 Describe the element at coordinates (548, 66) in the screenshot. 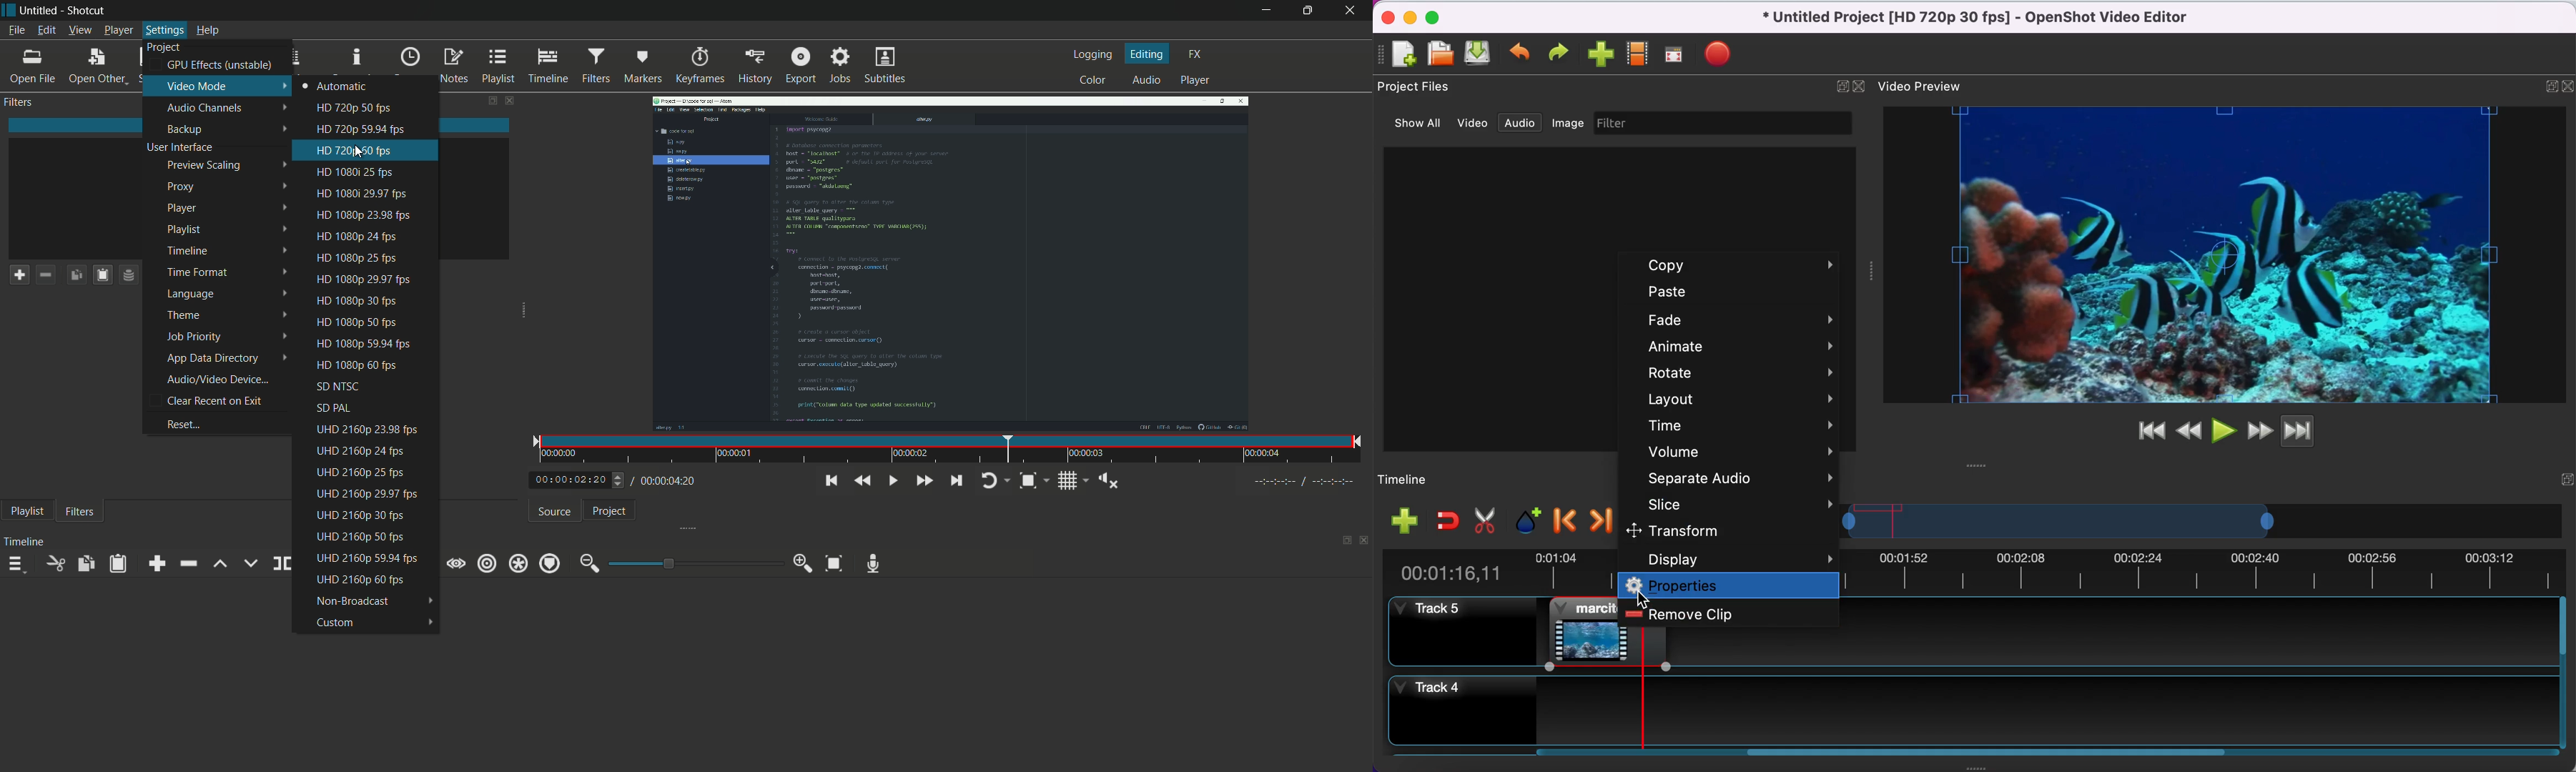

I see `timeline` at that location.